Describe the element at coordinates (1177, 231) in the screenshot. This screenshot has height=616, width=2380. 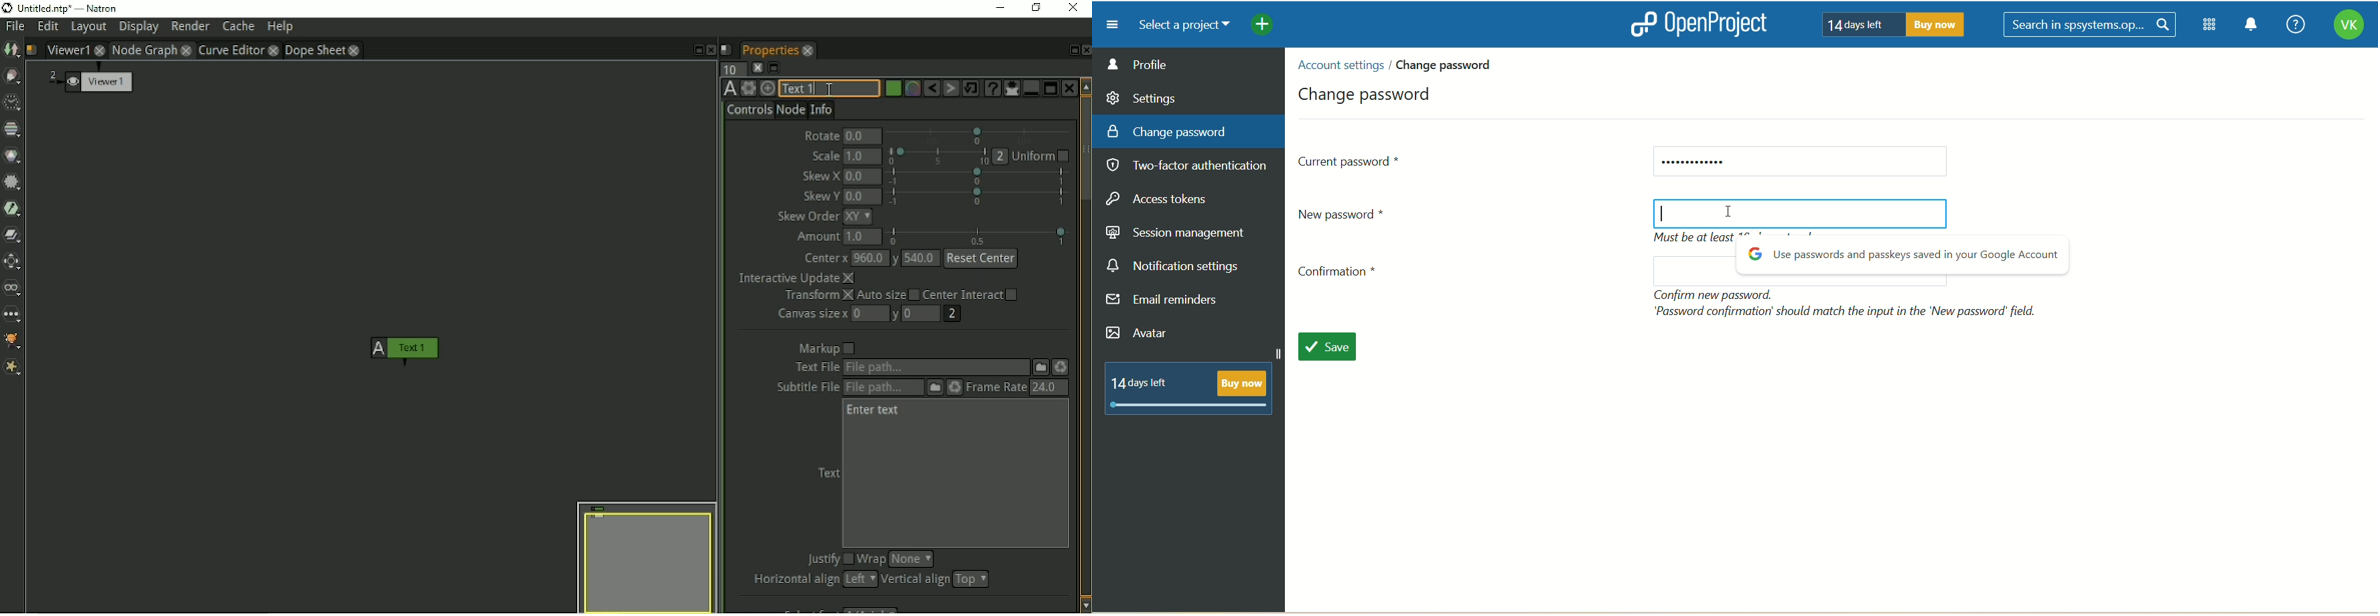
I see `session management` at that location.